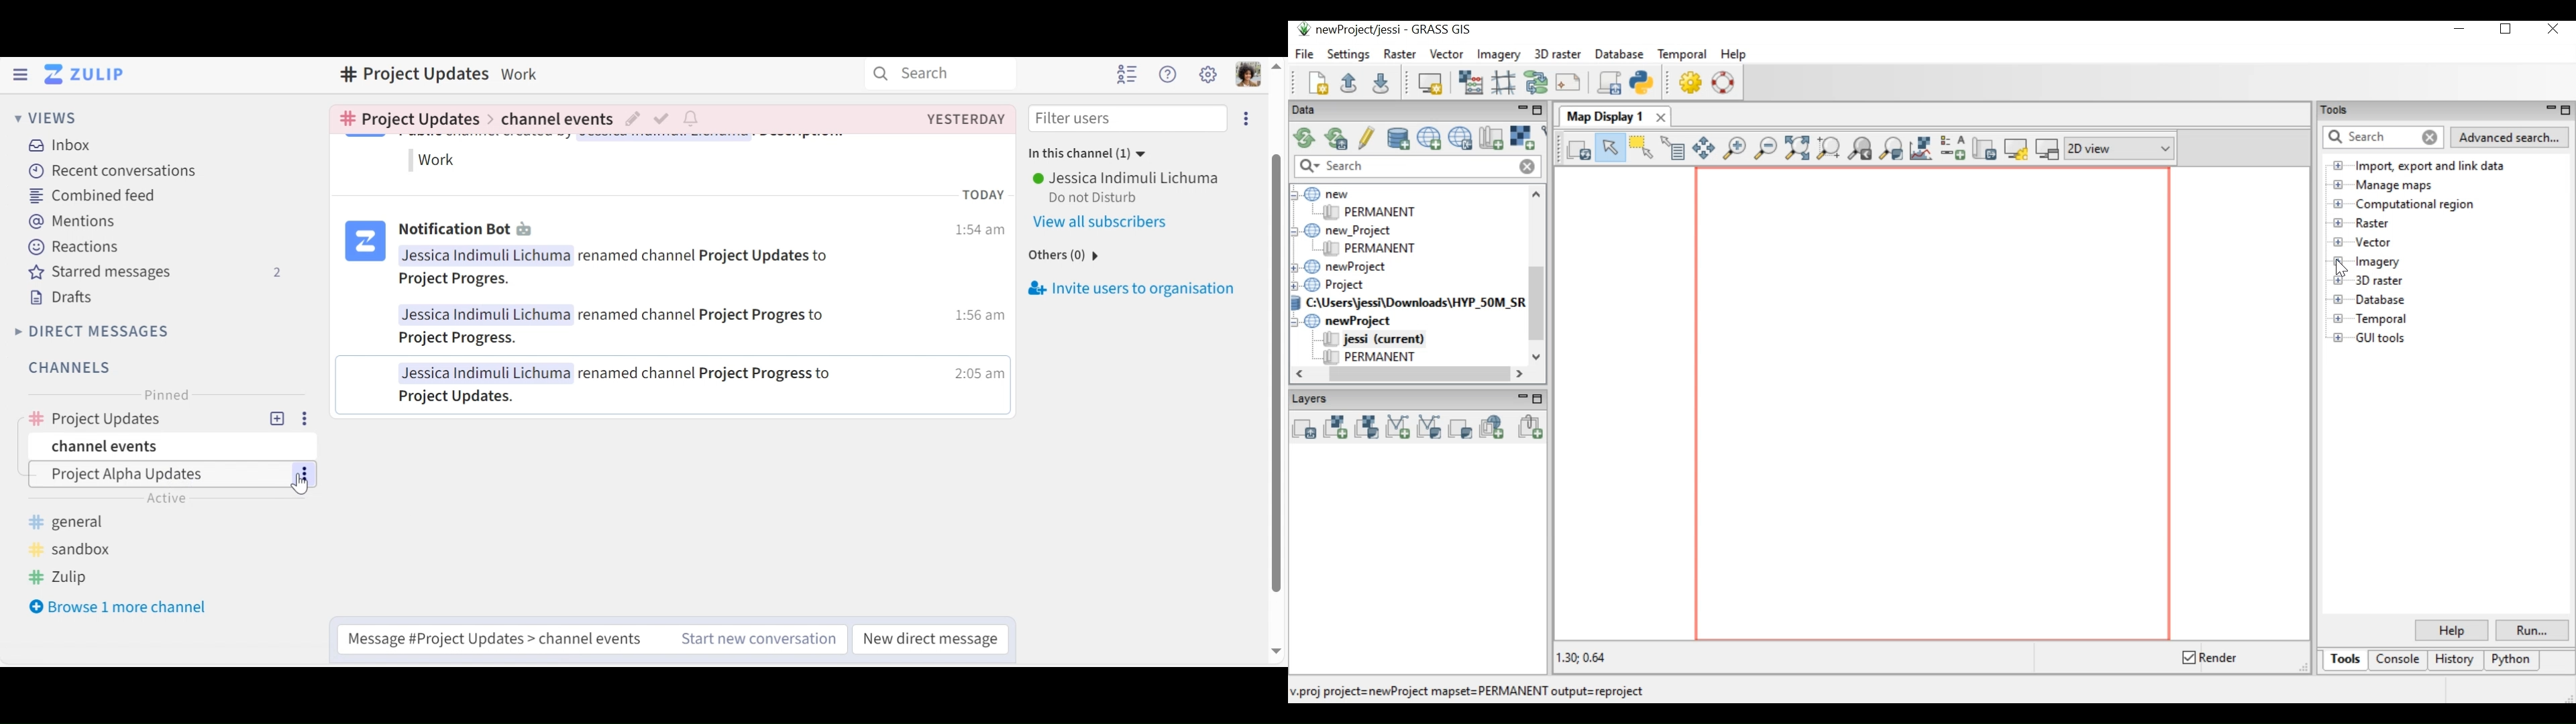 This screenshot has width=2576, height=728. What do you see at coordinates (1129, 119) in the screenshot?
I see `Filter users` at bounding box center [1129, 119].